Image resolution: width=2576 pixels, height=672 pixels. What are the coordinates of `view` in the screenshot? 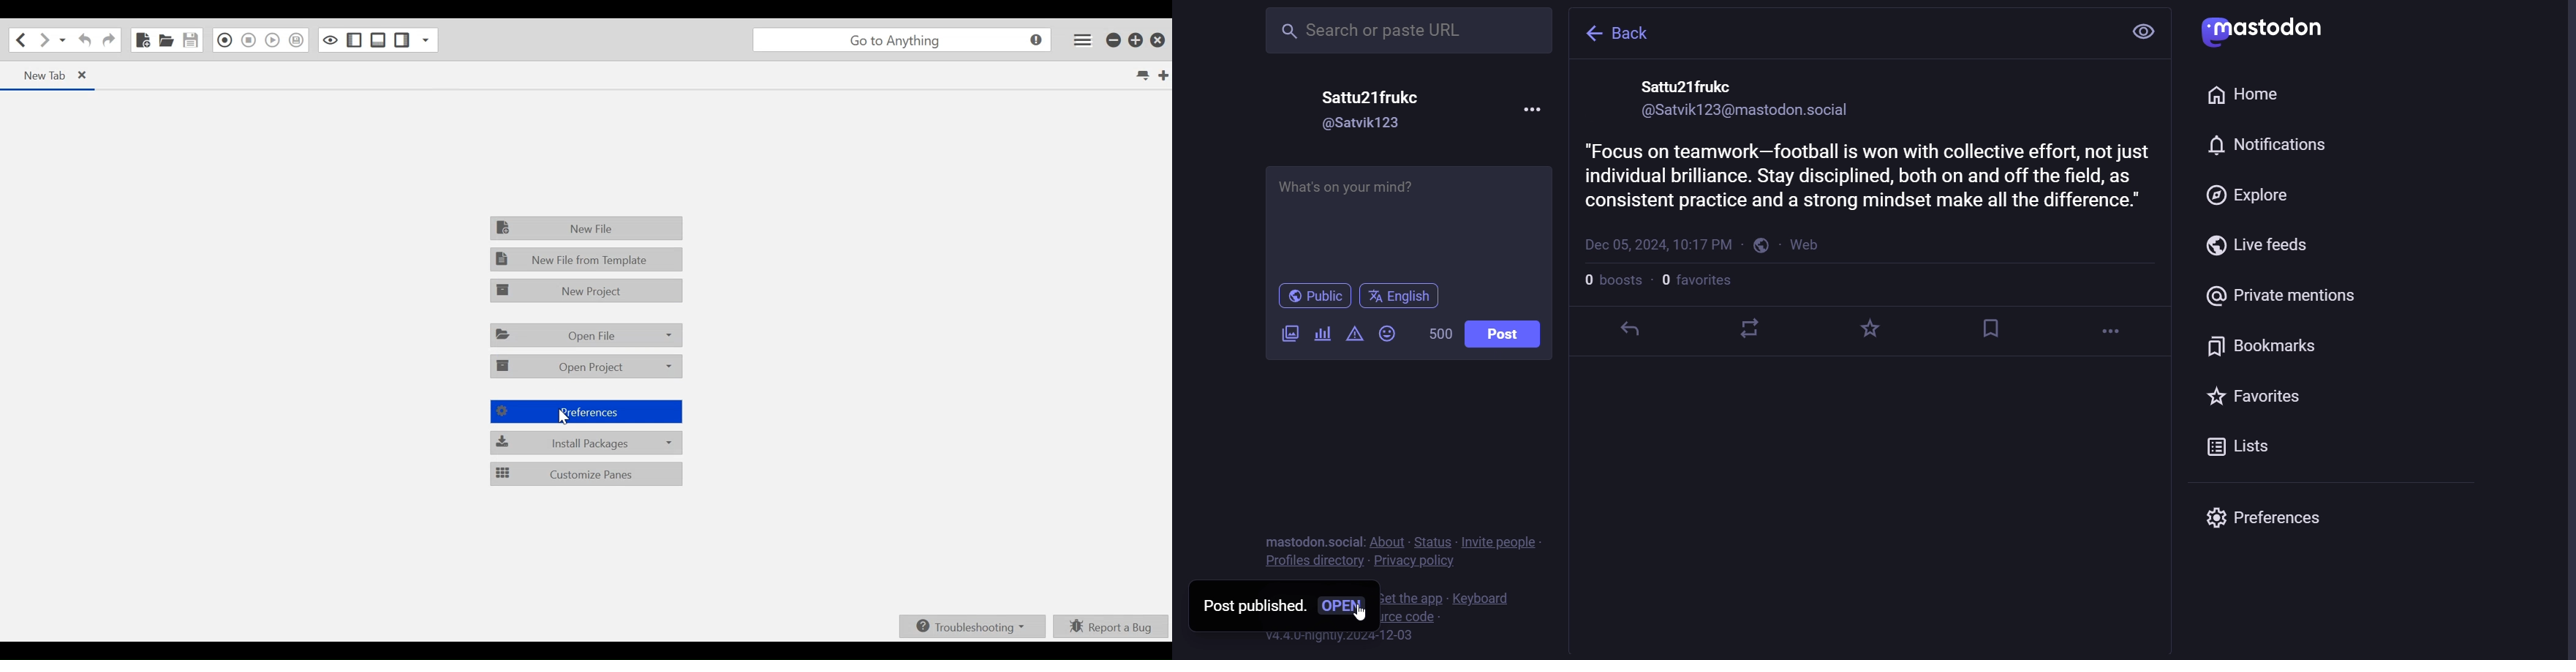 It's located at (2146, 33).